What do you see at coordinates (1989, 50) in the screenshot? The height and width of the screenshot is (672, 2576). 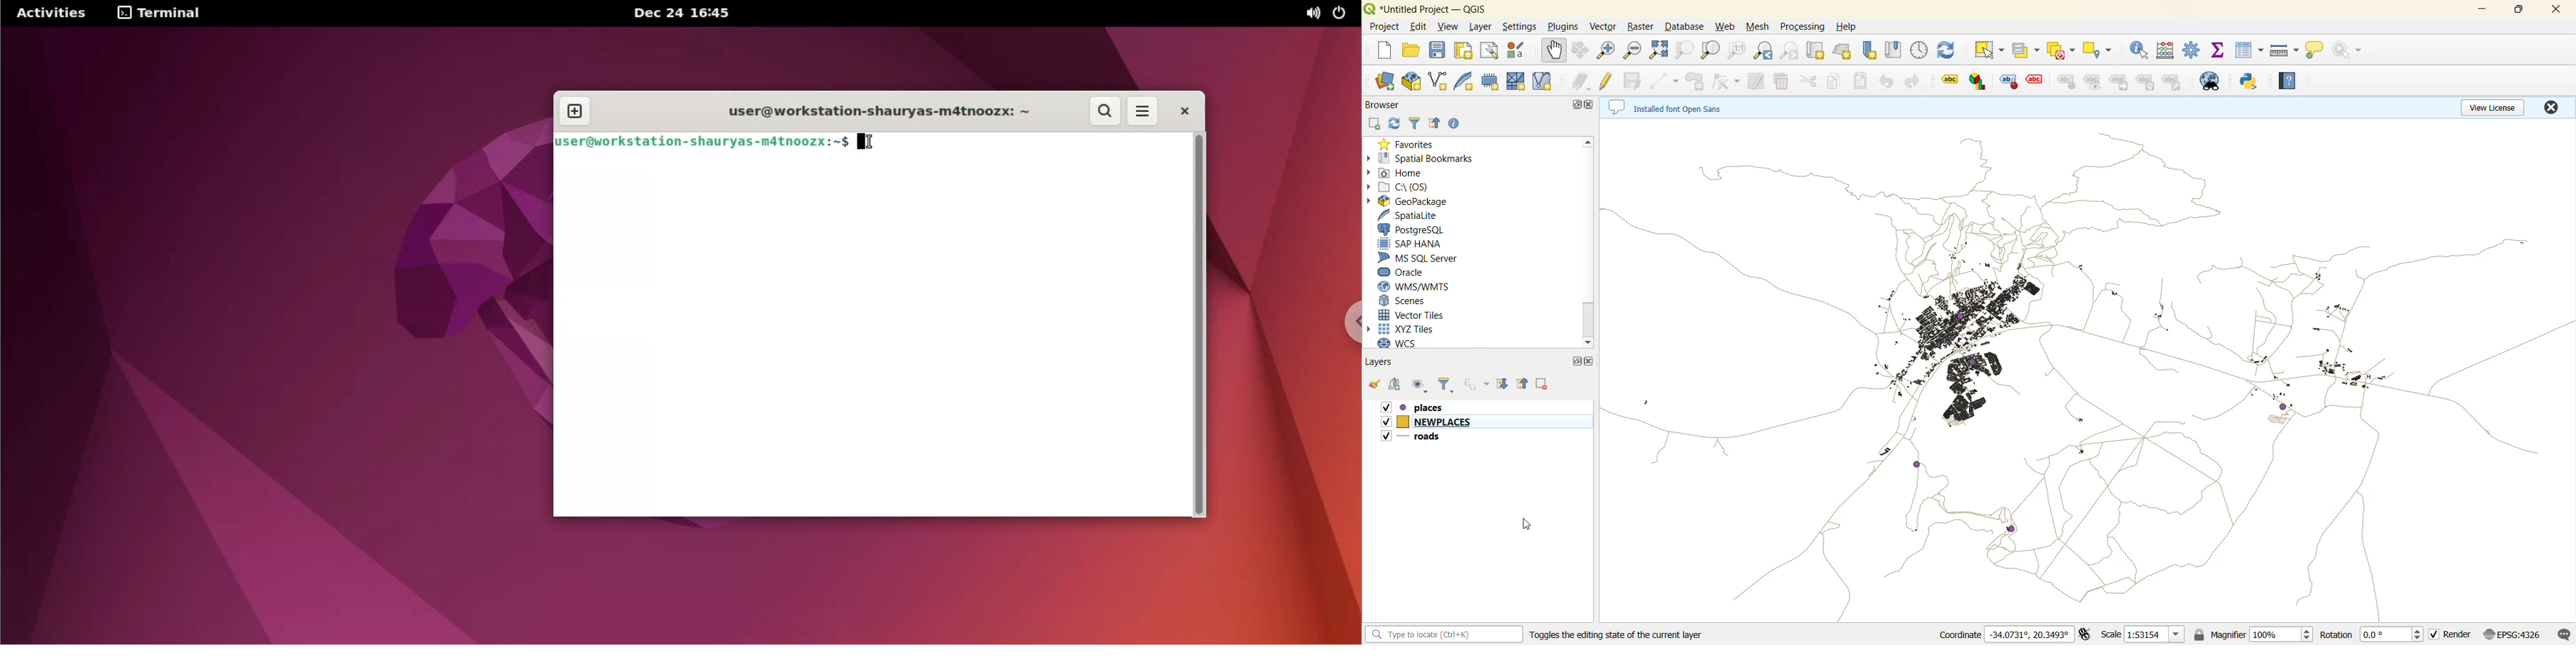 I see `select` at bounding box center [1989, 50].